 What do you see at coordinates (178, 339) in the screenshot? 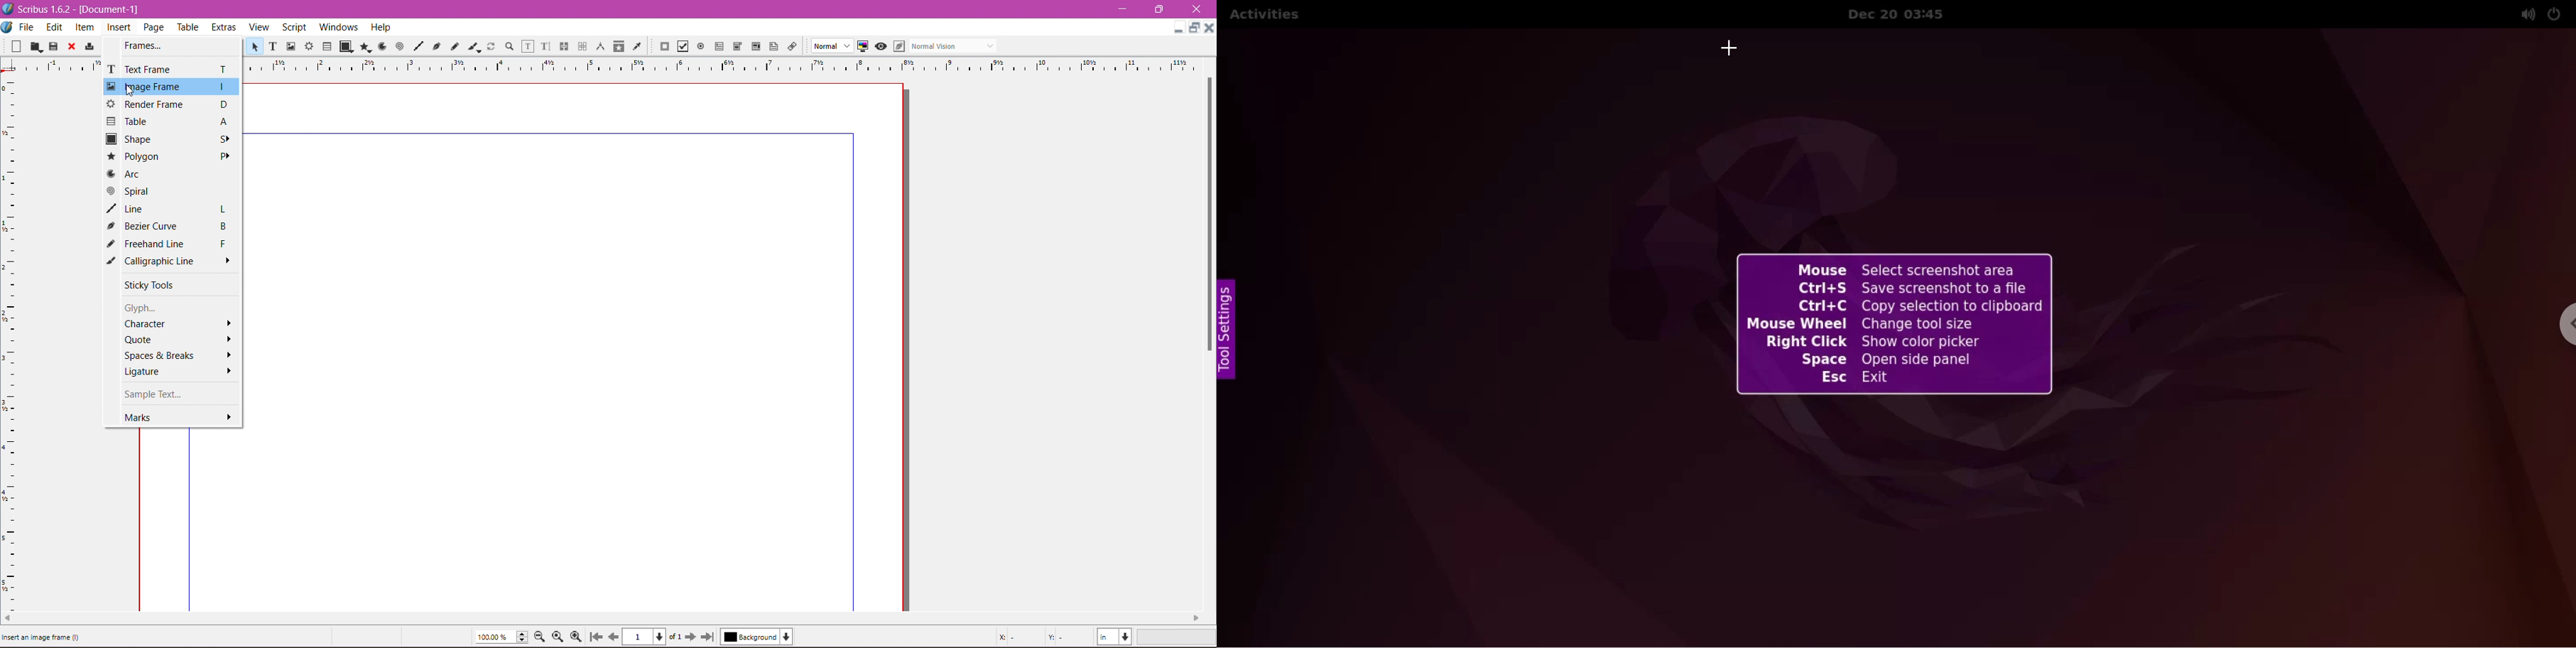
I see `Quote` at bounding box center [178, 339].